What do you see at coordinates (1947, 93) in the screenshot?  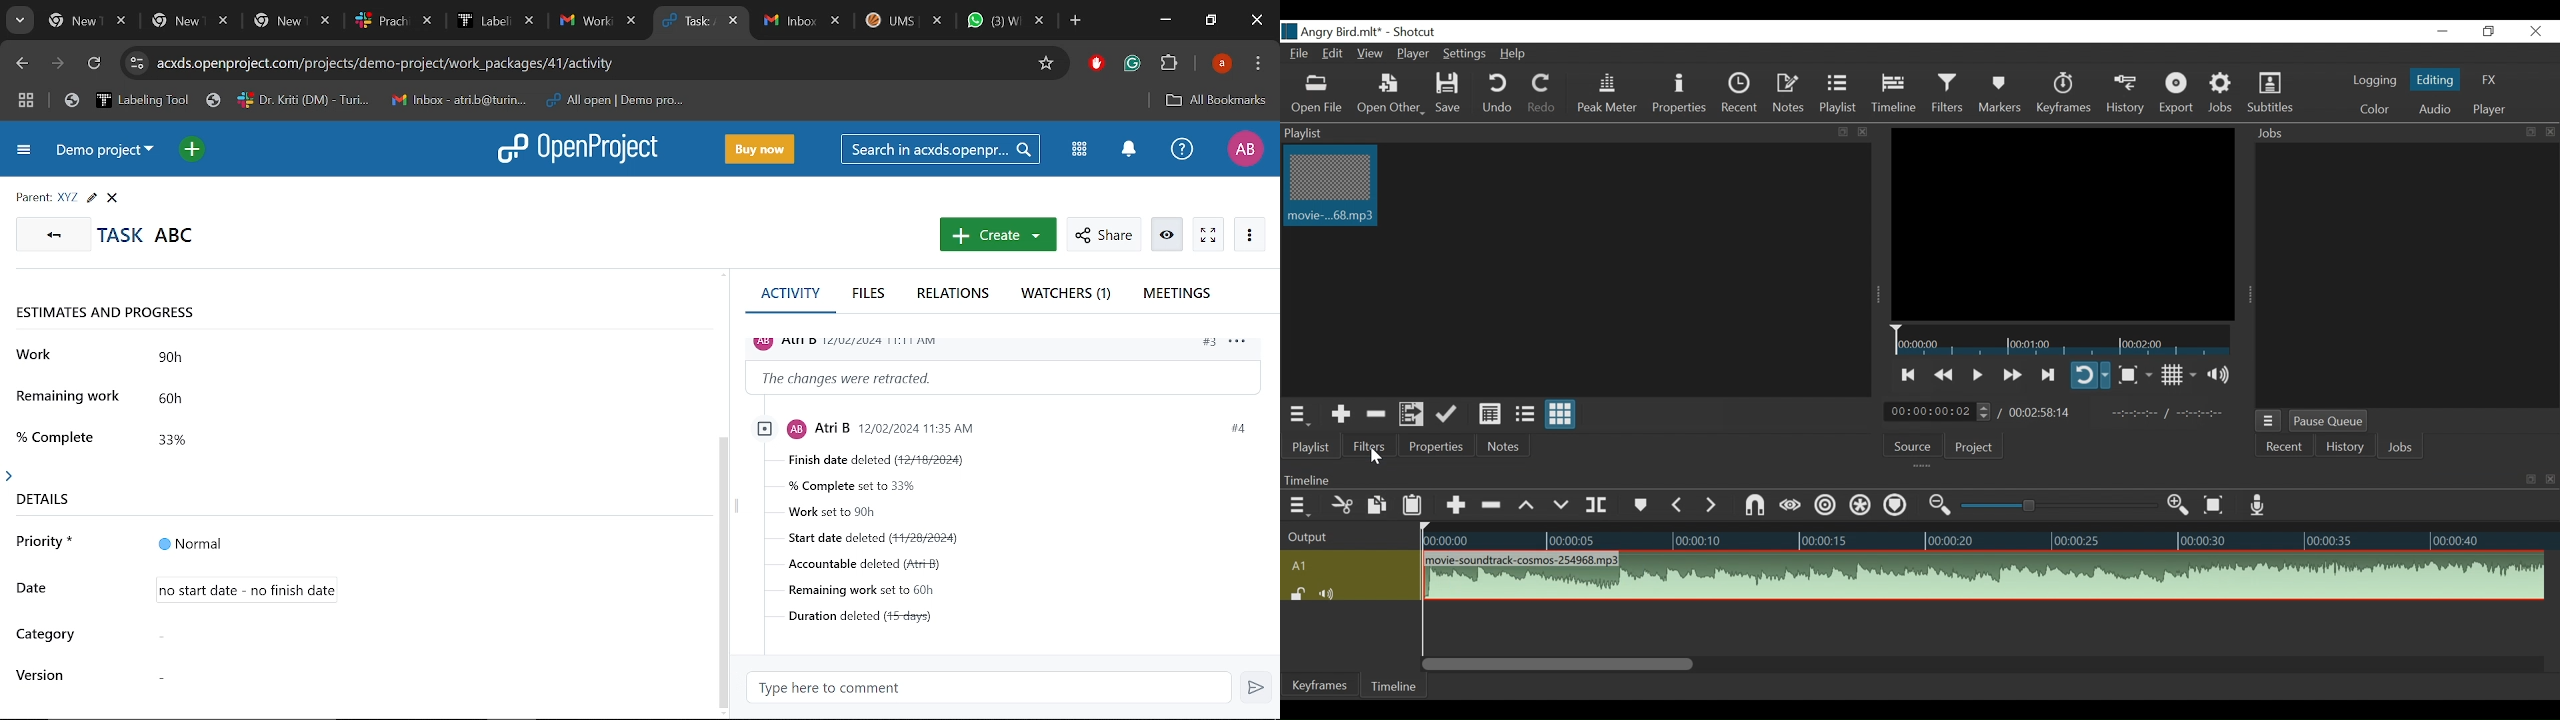 I see `Filters` at bounding box center [1947, 93].